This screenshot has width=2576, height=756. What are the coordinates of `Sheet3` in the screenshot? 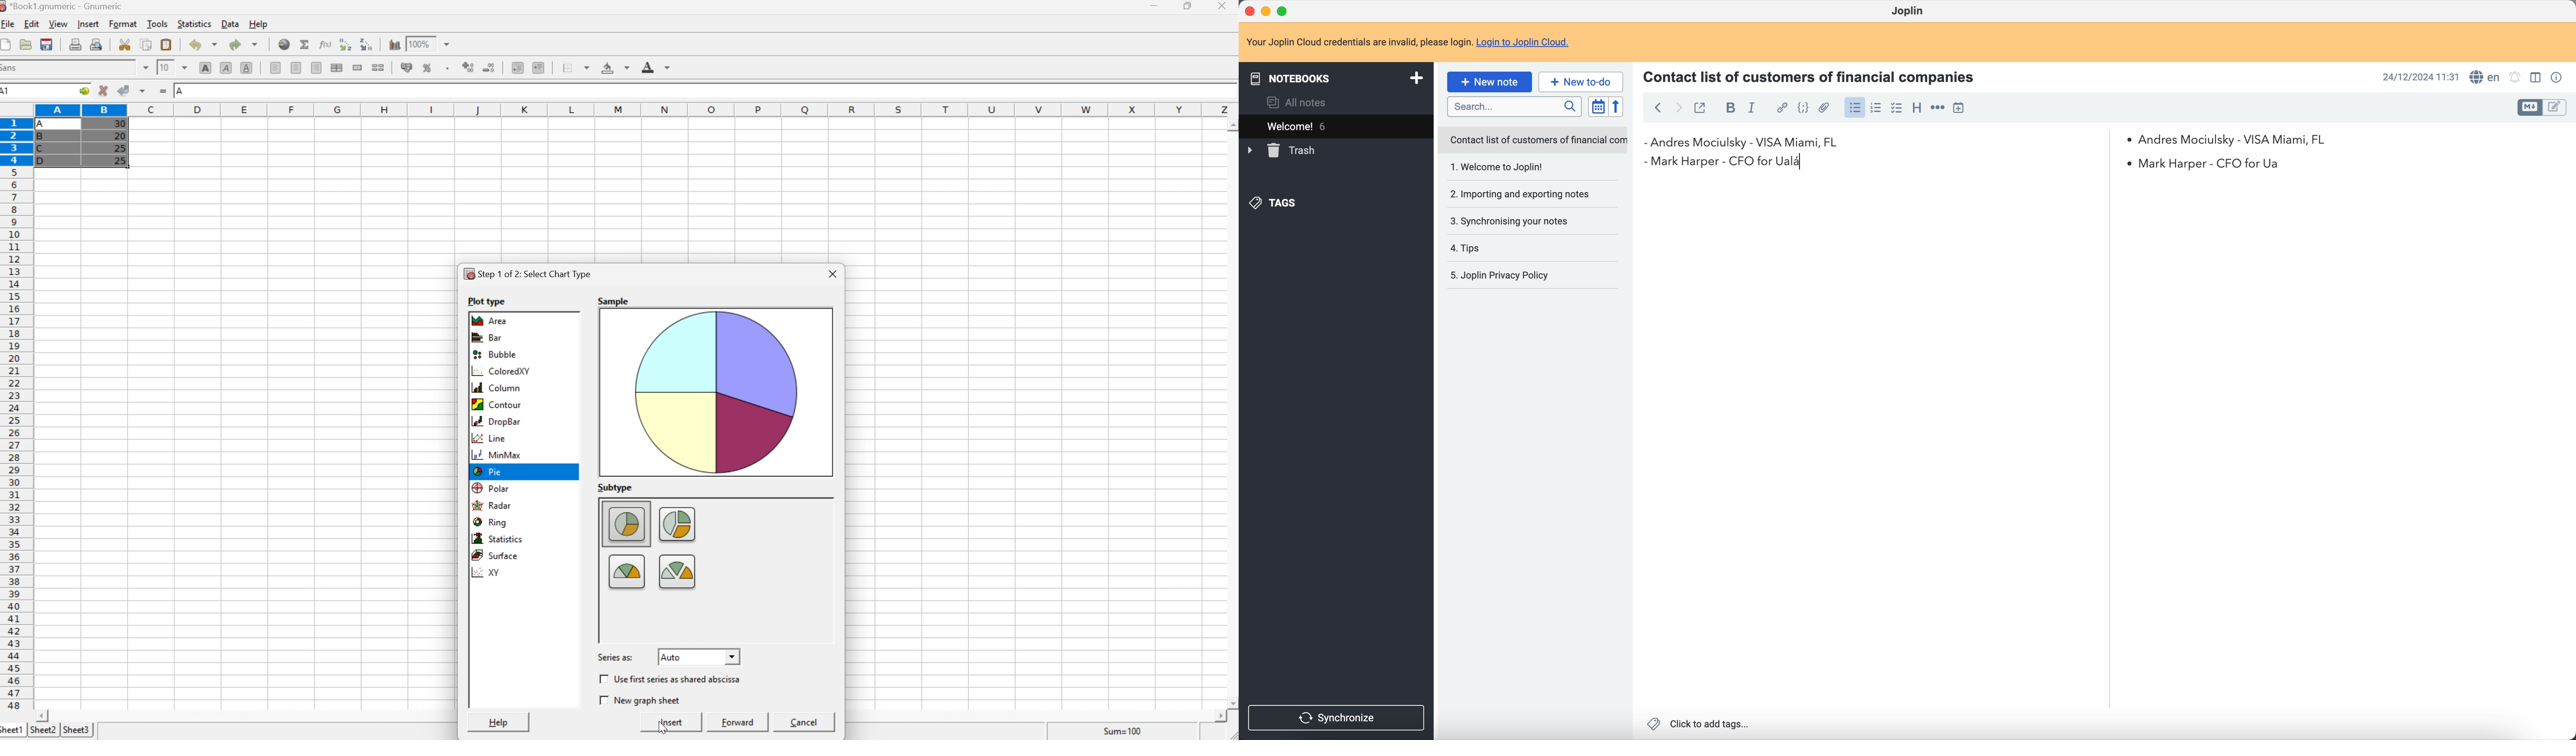 It's located at (77, 728).